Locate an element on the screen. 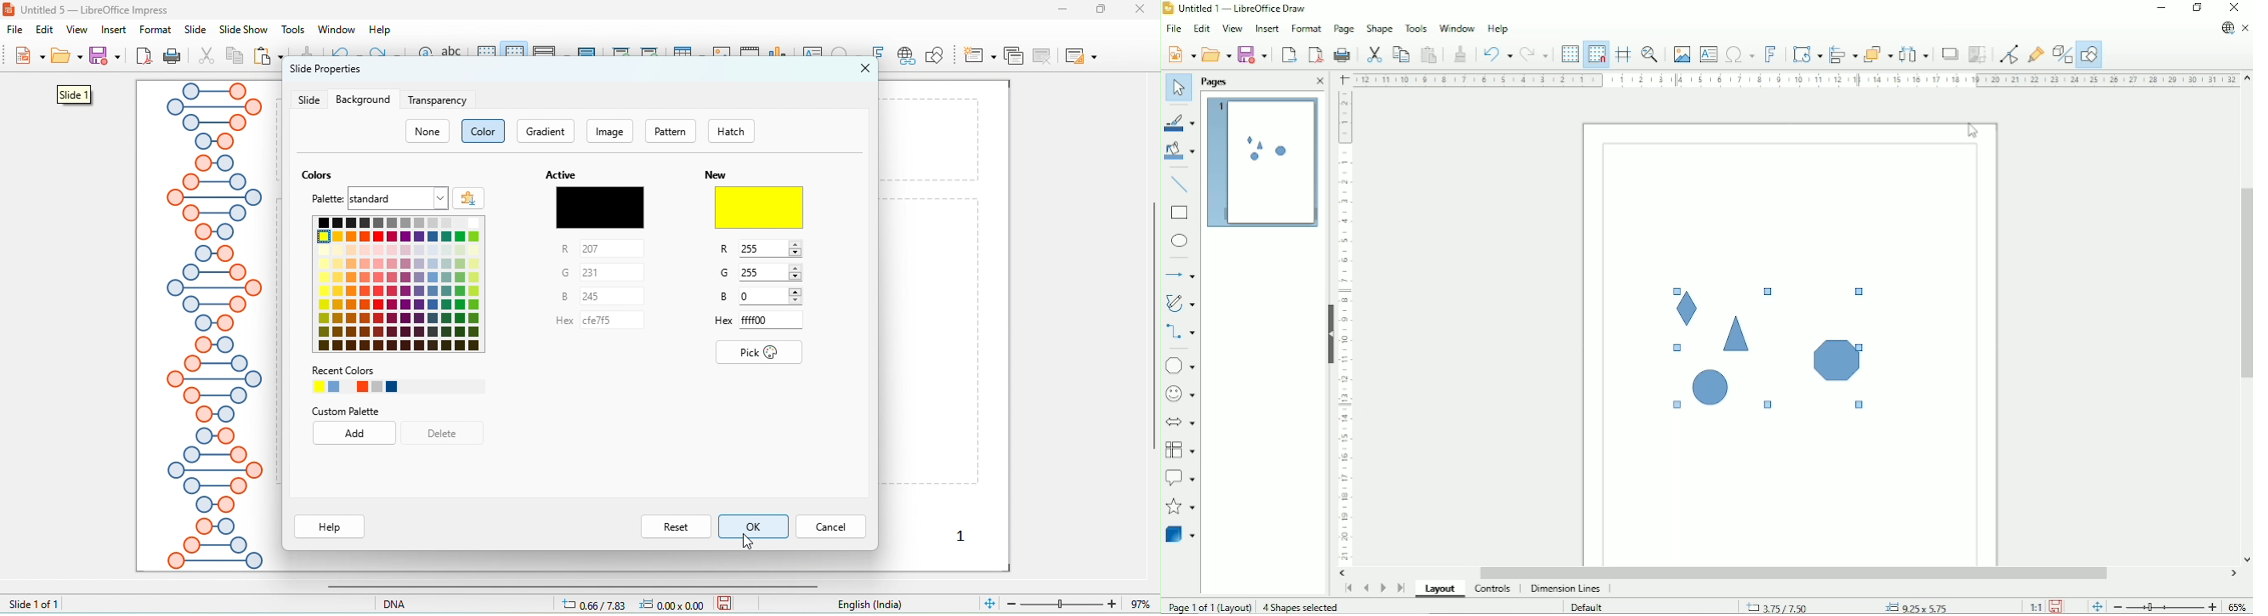 The width and height of the screenshot is (2268, 616). colors is located at coordinates (321, 175).